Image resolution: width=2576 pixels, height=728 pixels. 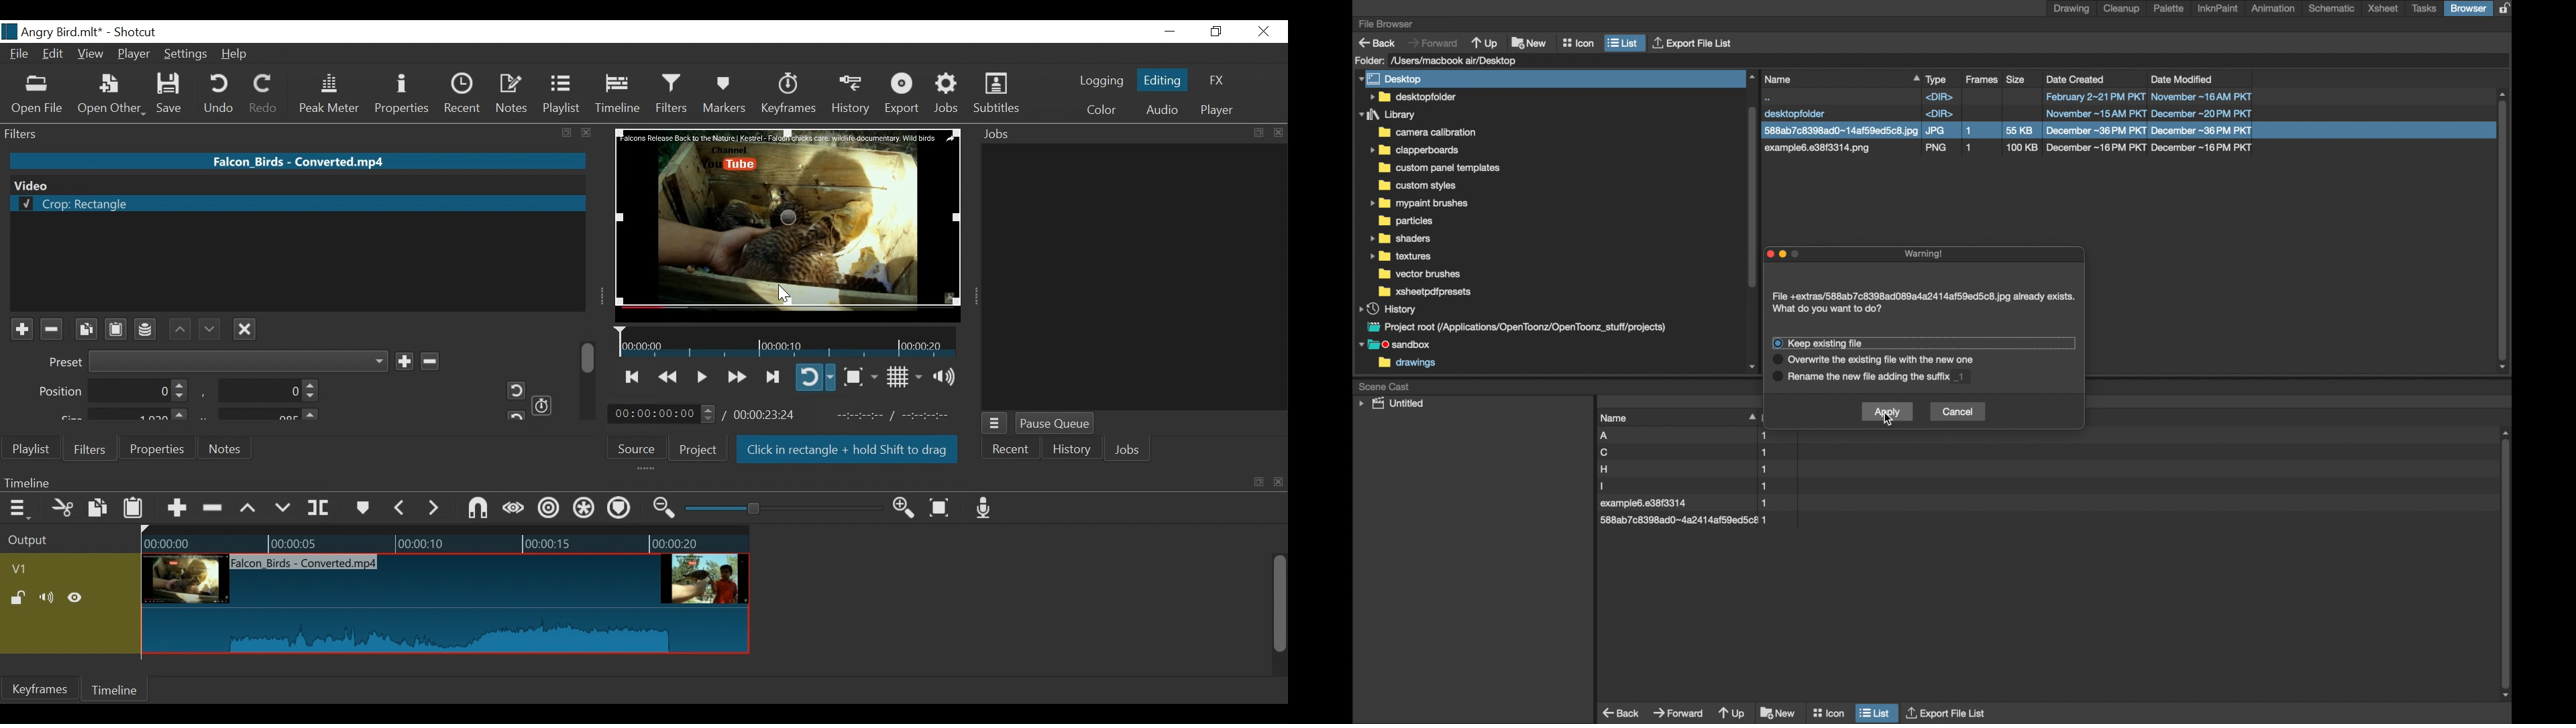 What do you see at coordinates (908, 509) in the screenshot?
I see `Zoom timeline in` at bounding box center [908, 509].